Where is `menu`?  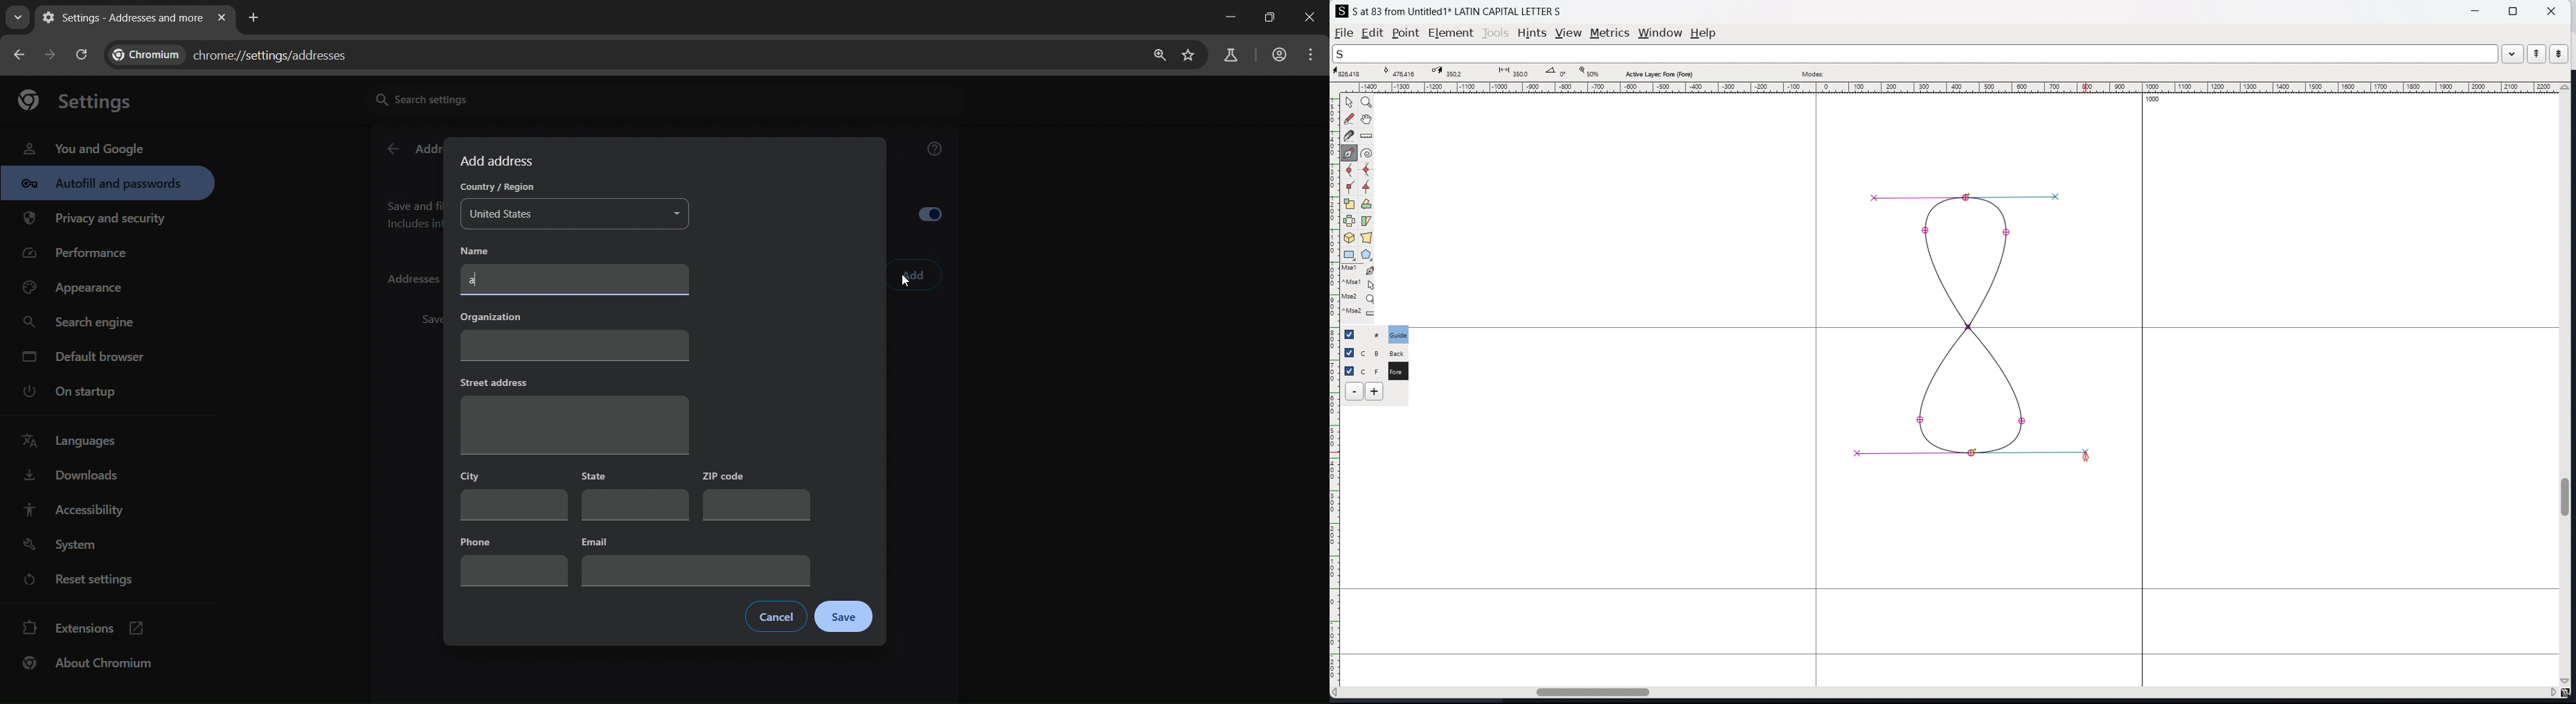 menu is located at coordinates (1314, 55).